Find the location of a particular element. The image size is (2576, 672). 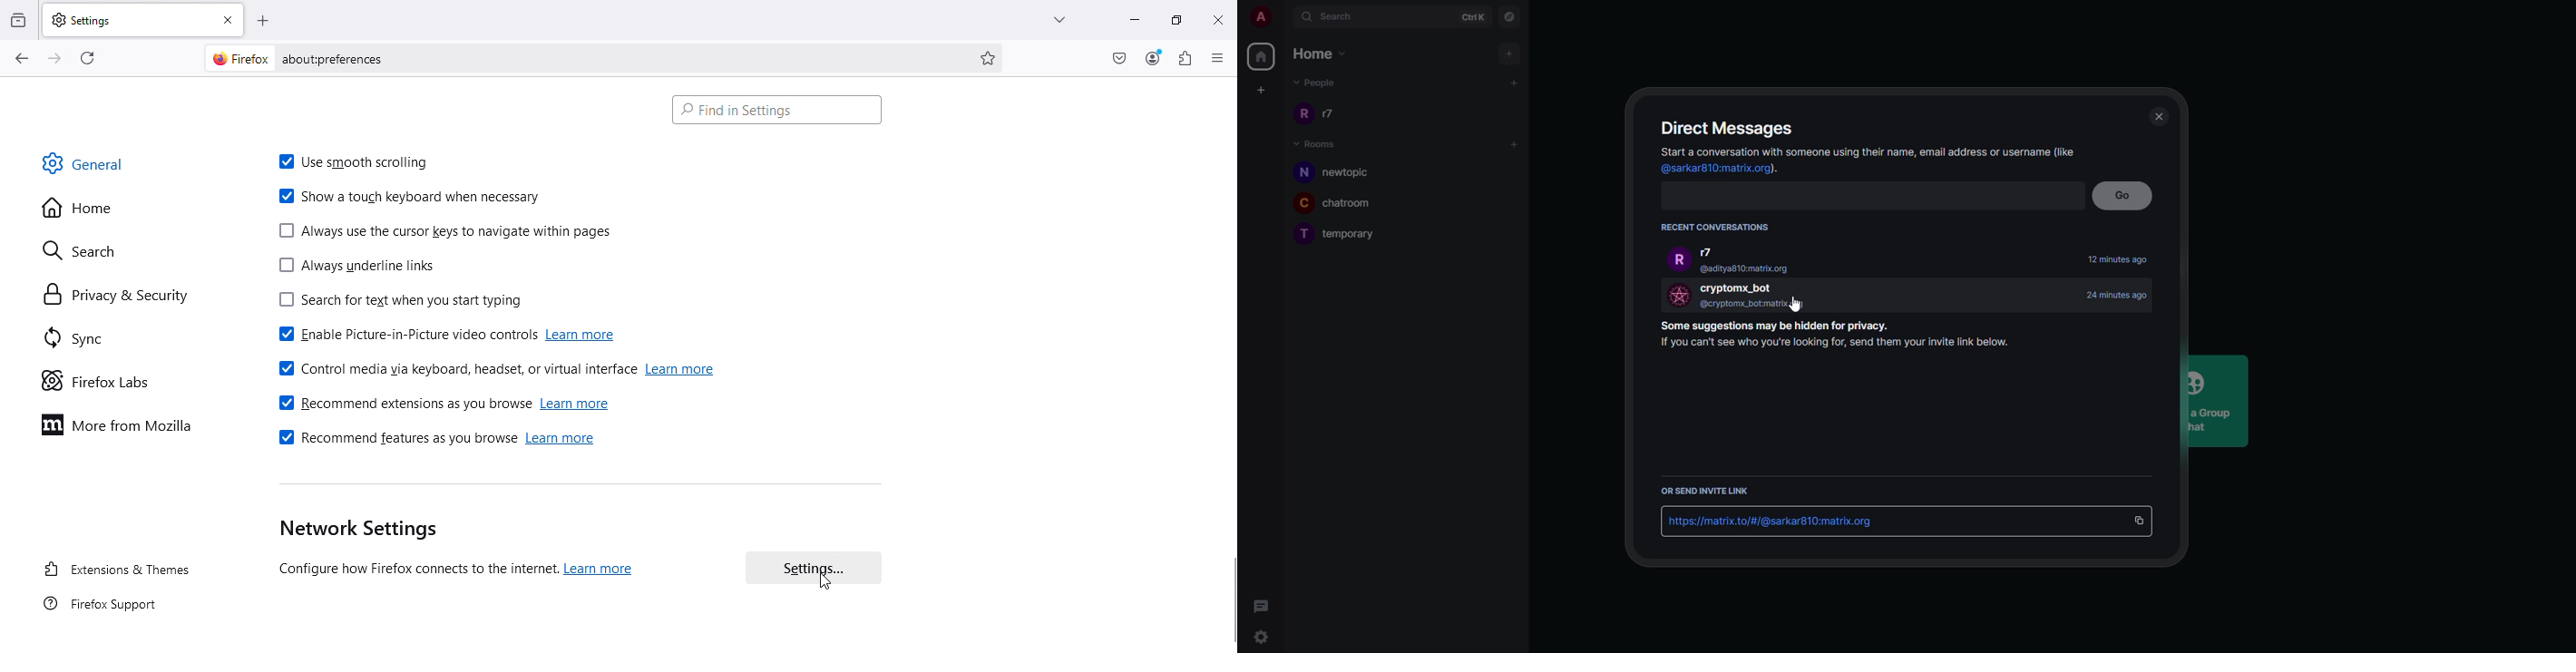

home is located at coordinates (1261, 57).